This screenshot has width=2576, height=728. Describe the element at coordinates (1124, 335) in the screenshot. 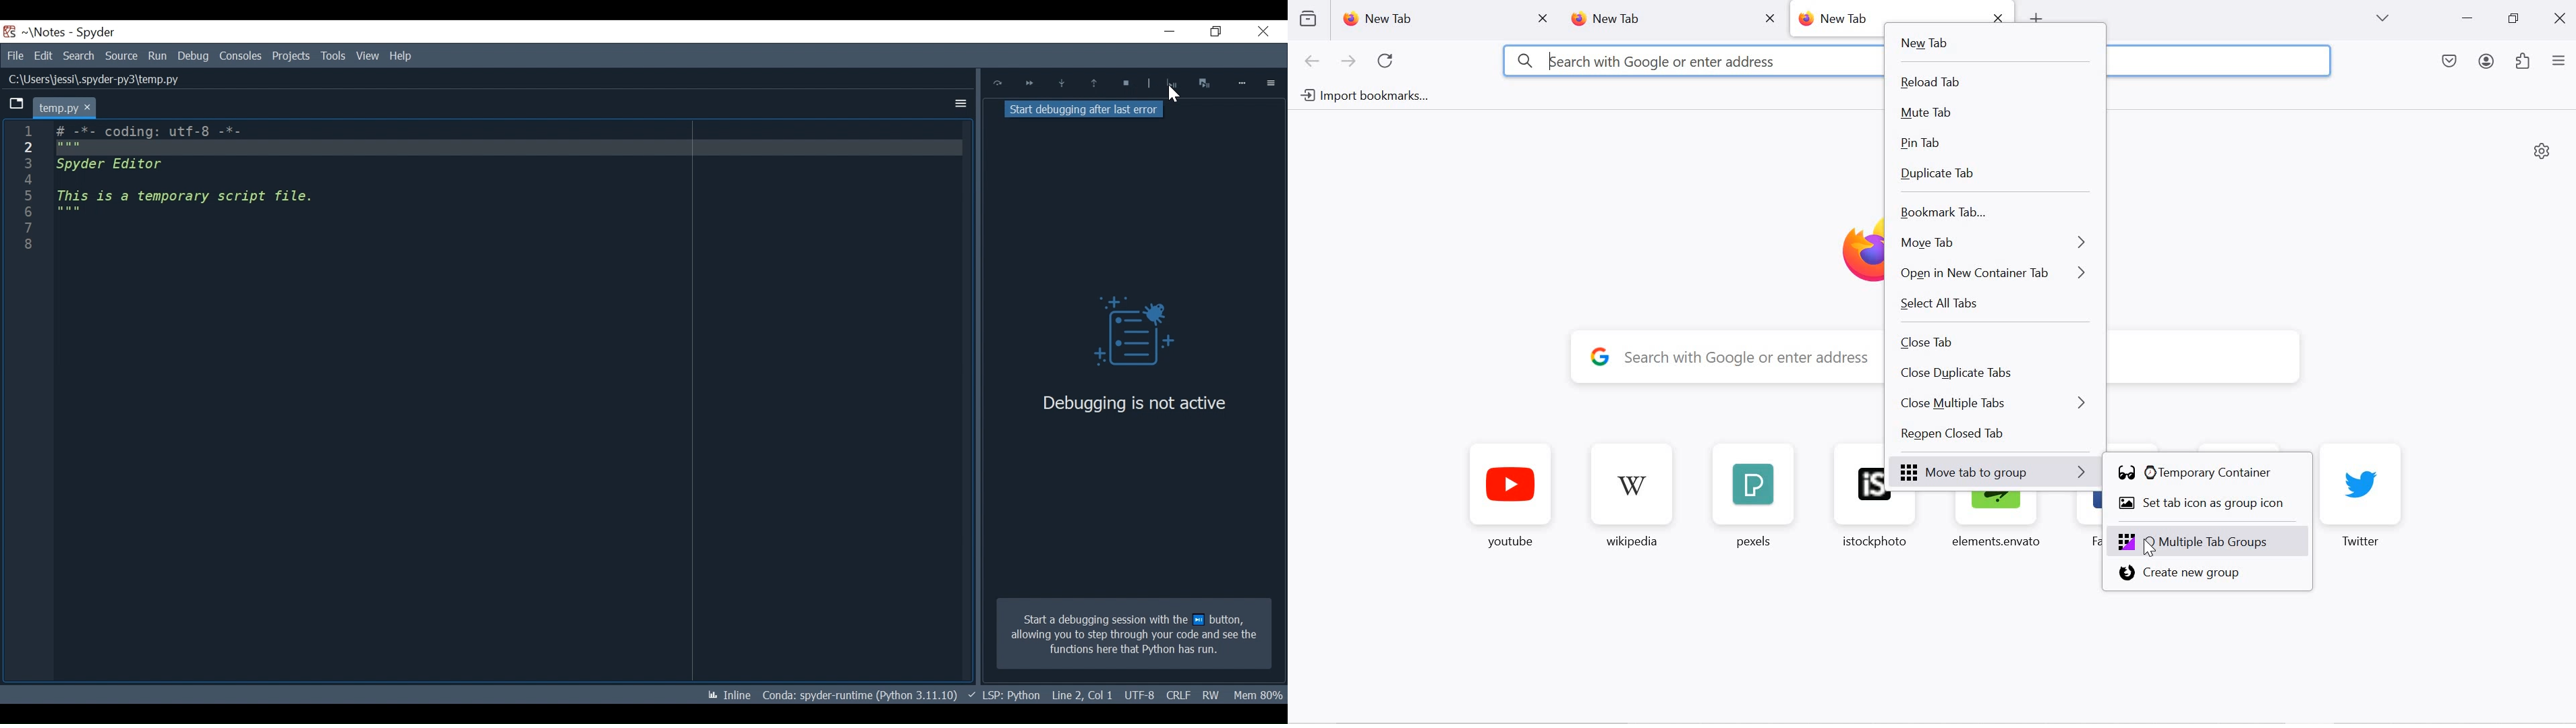

I see `Debug` at that location.